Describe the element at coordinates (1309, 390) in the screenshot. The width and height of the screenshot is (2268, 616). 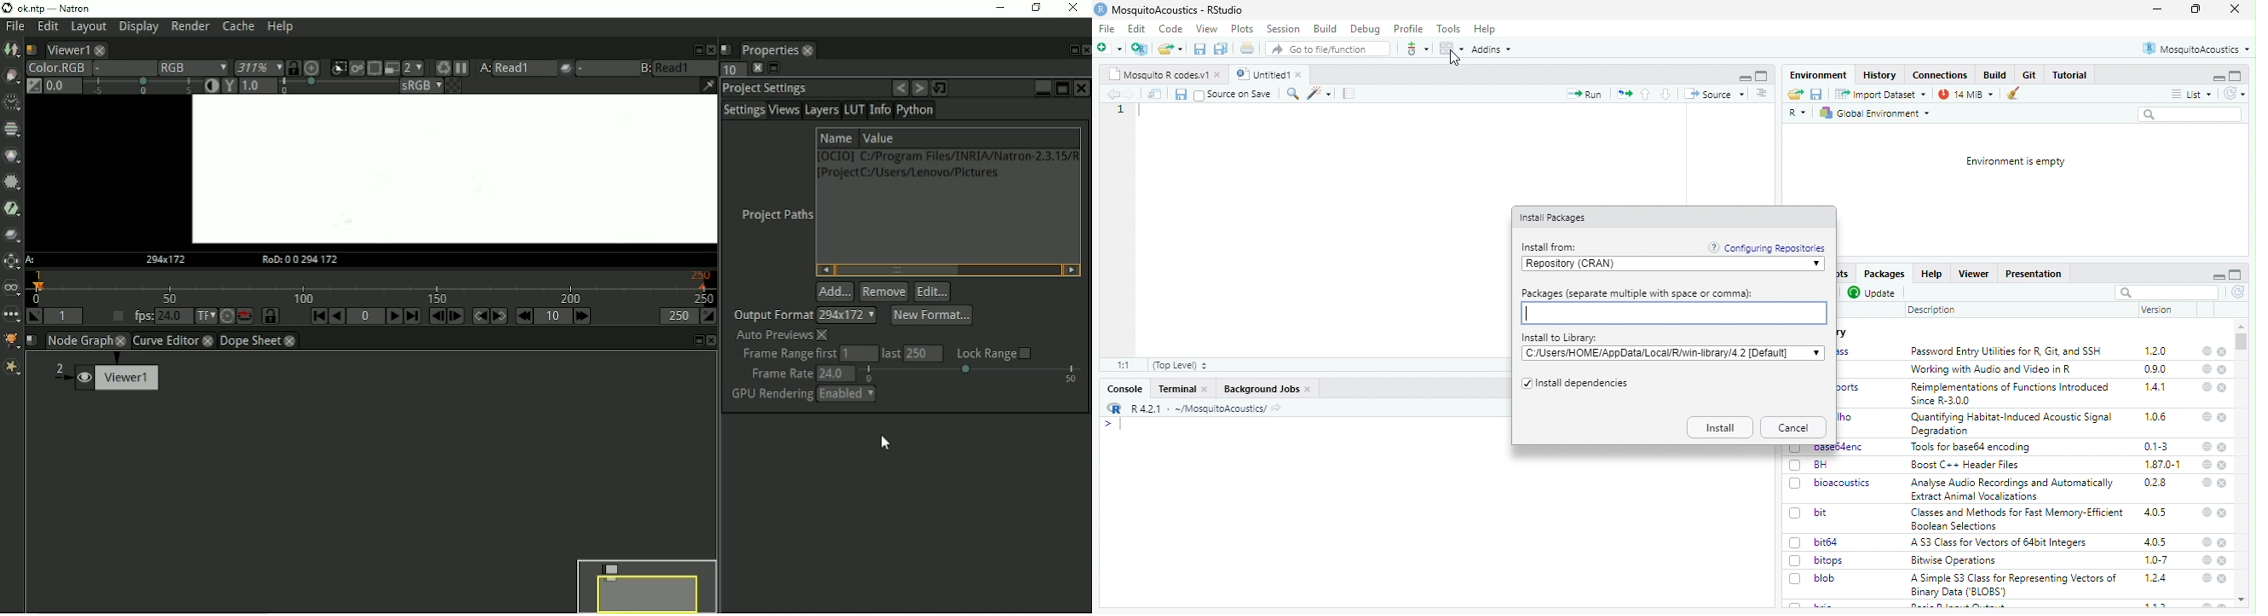
I see `close` at that location.